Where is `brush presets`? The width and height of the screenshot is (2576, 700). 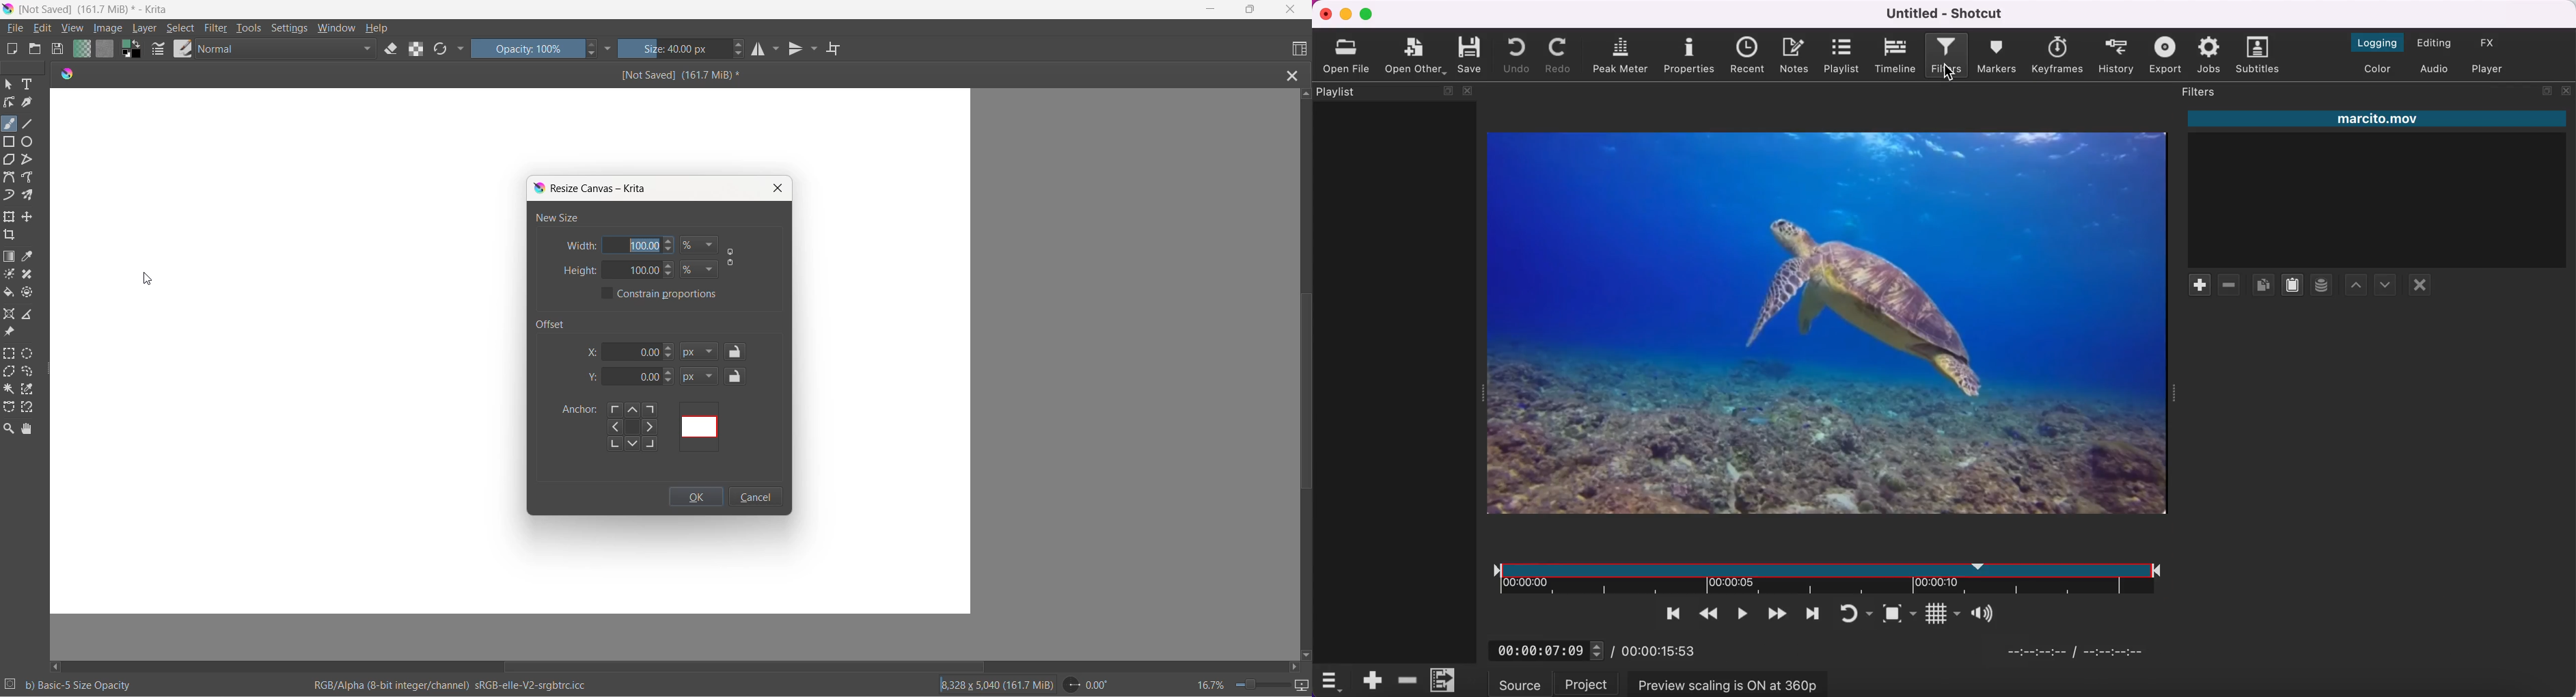 brush presets is located at coordinates (182, 49).